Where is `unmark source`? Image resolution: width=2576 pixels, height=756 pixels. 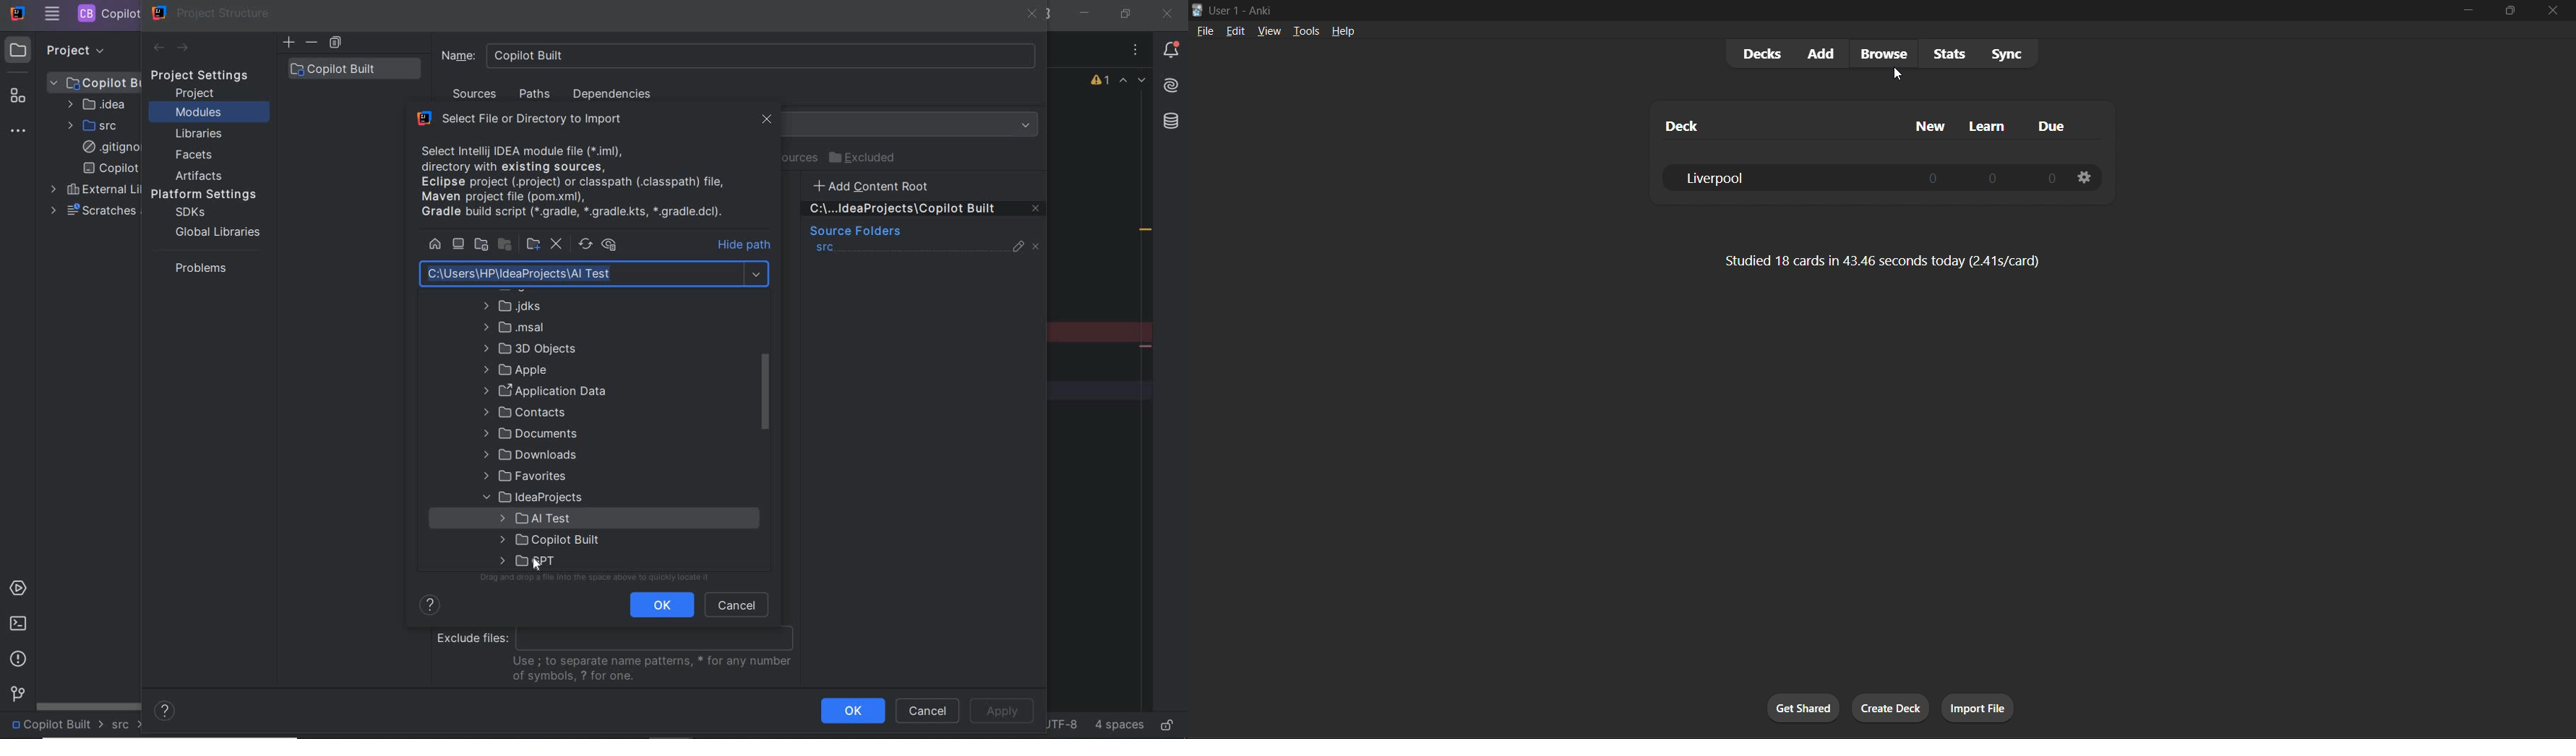 unmark source is located at coordinates (1039, 247).